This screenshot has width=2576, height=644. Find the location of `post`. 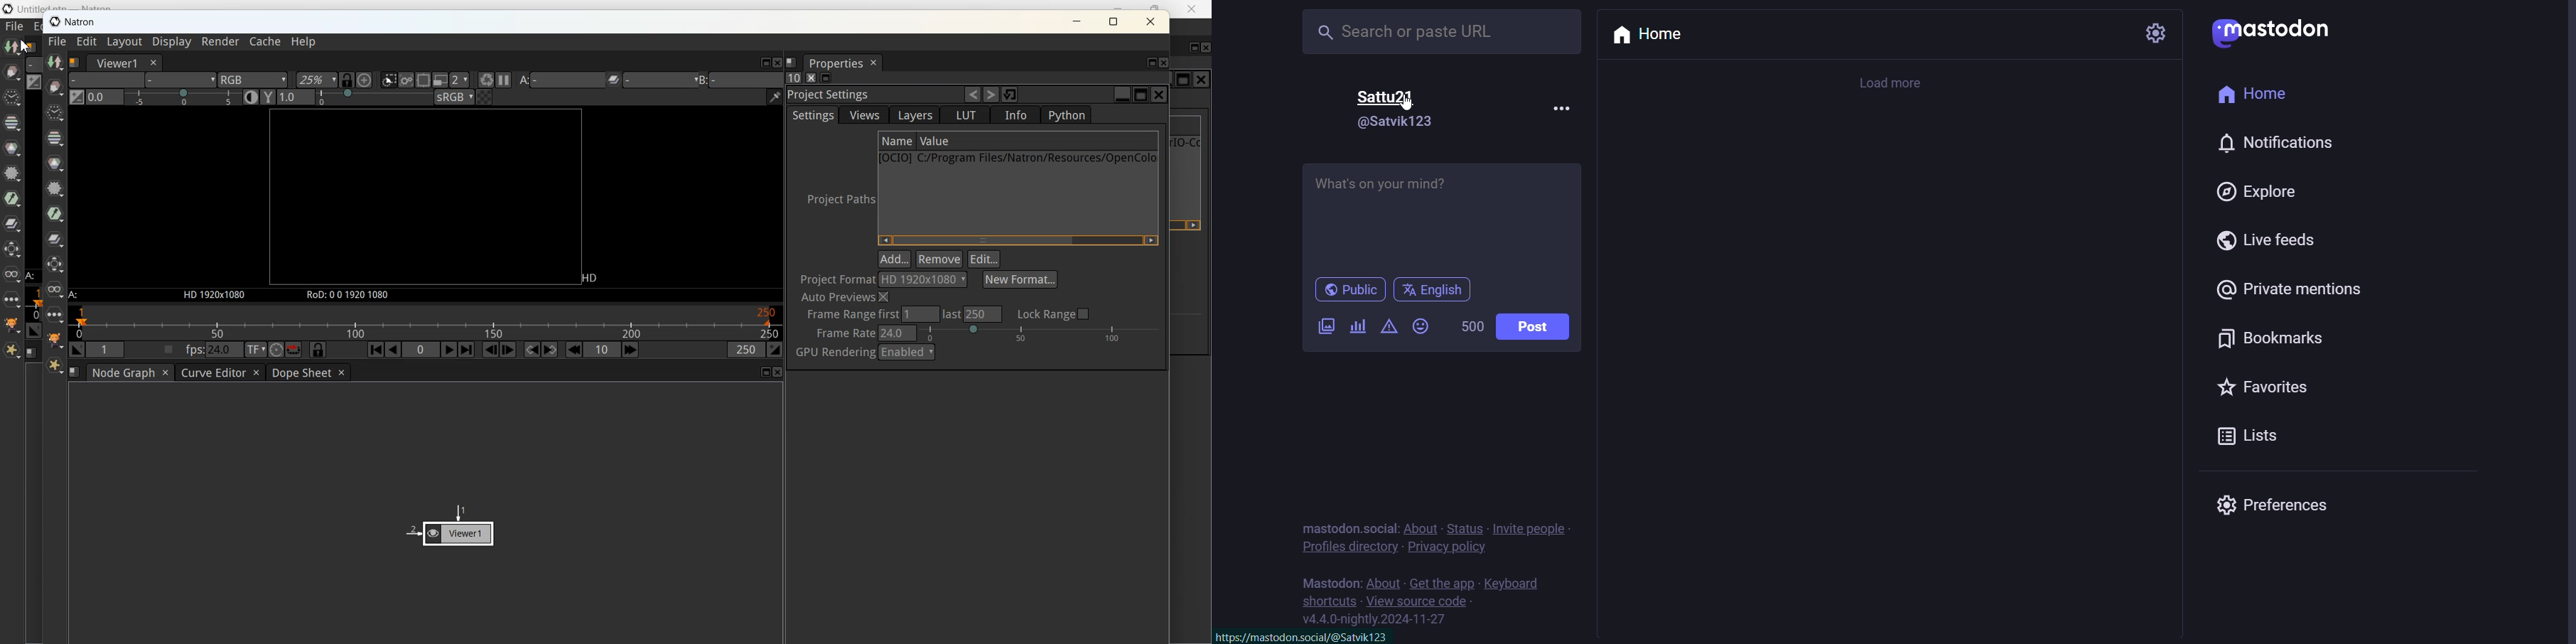

post is located at coordinates (1534, 327).